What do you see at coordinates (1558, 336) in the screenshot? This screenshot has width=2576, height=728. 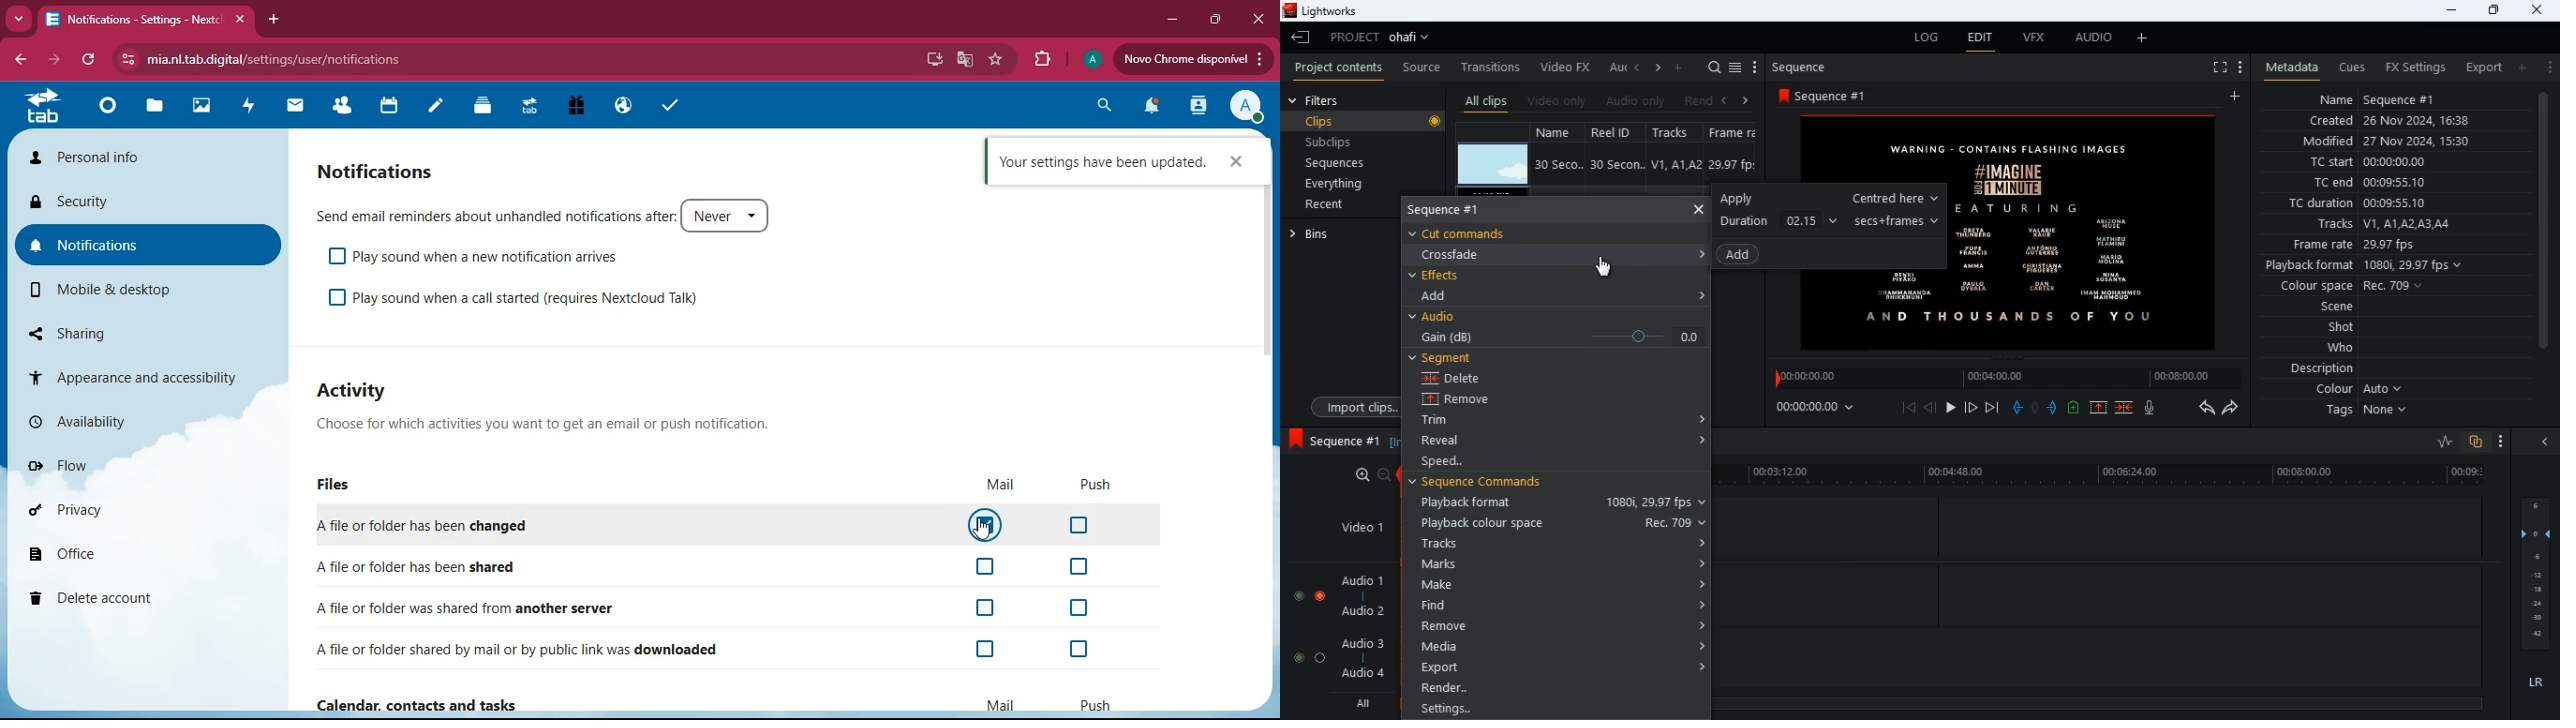 I see `gain` at bounding box center [1558, 336].